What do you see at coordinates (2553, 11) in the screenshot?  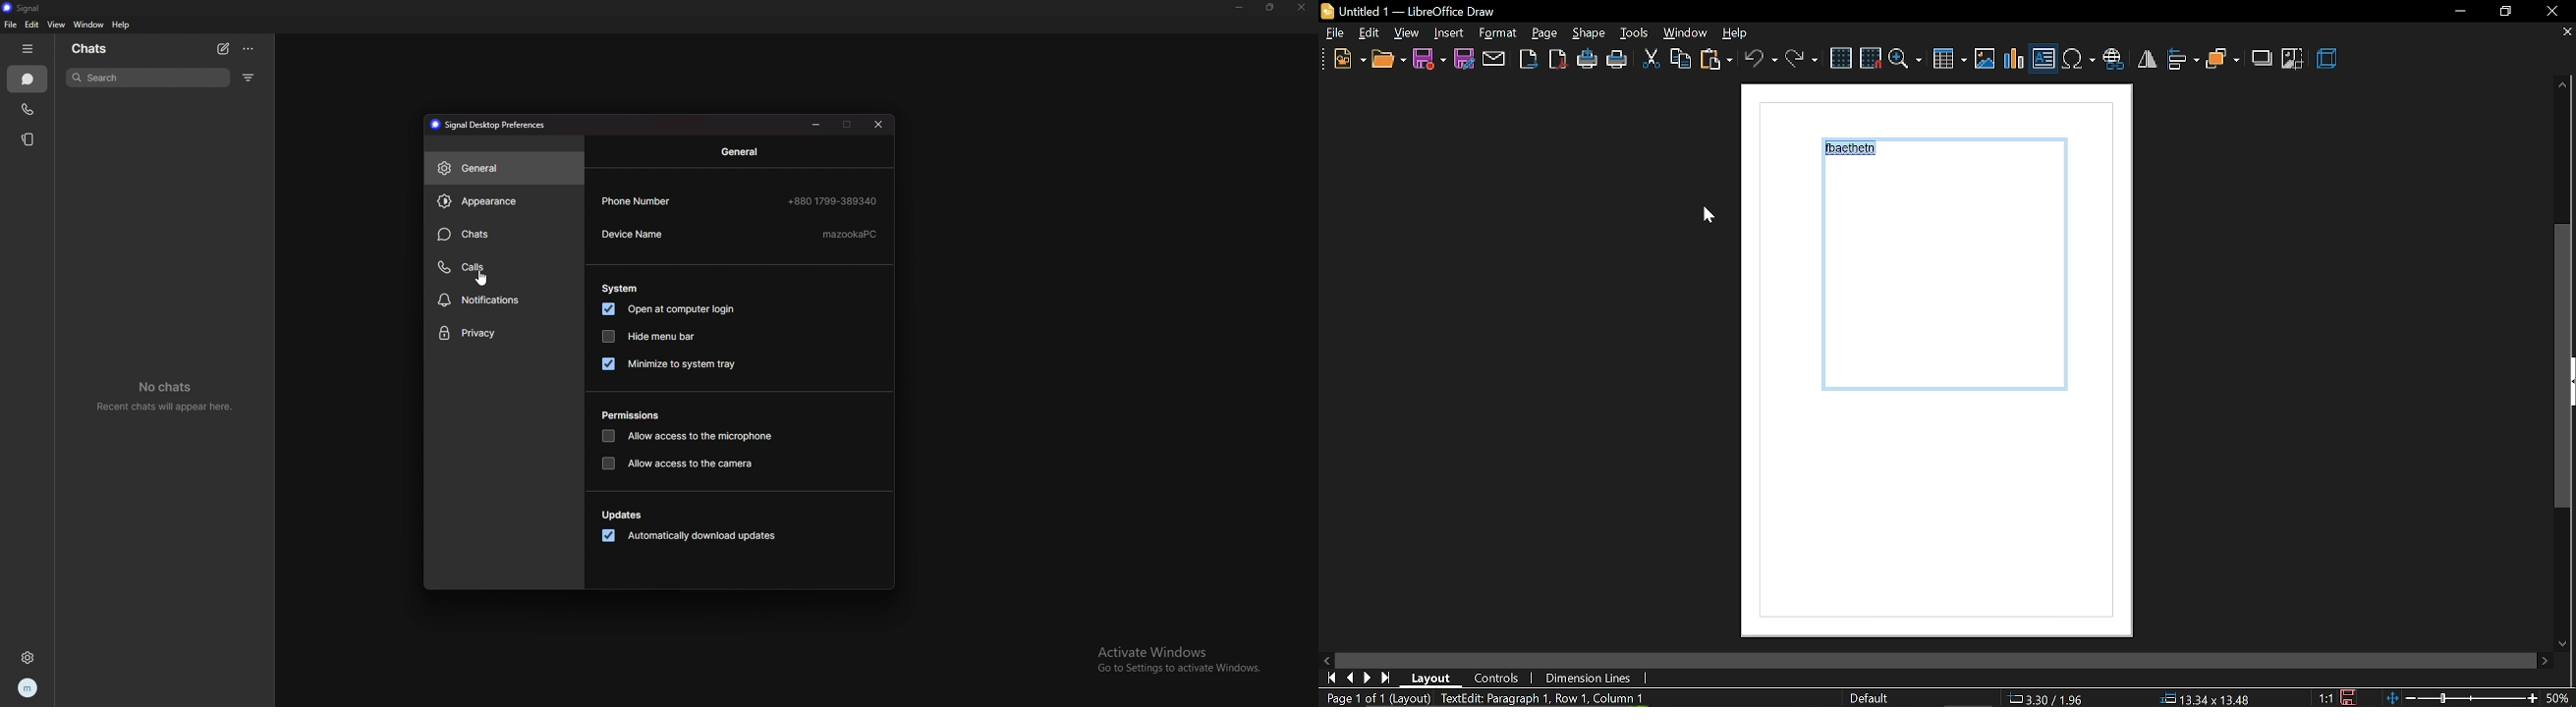 I see `close` at bounding box center [2553, 11].